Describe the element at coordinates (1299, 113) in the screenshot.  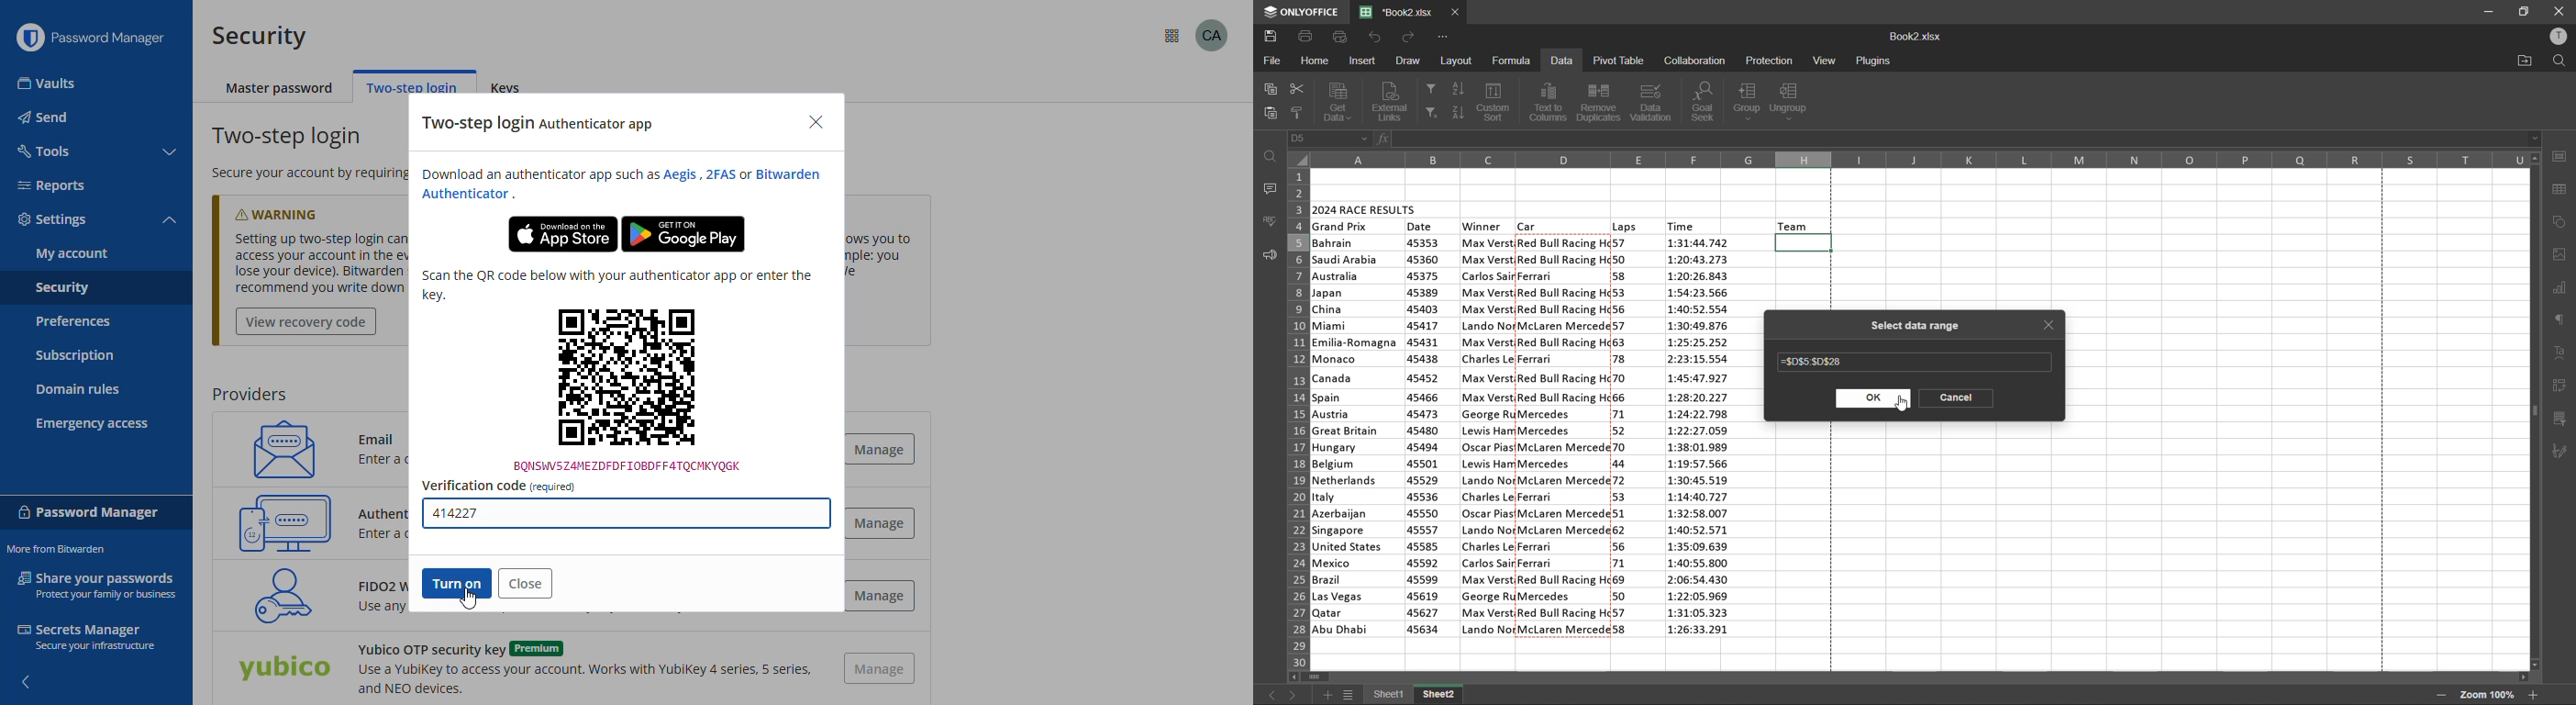
I see `copy style` at that location.